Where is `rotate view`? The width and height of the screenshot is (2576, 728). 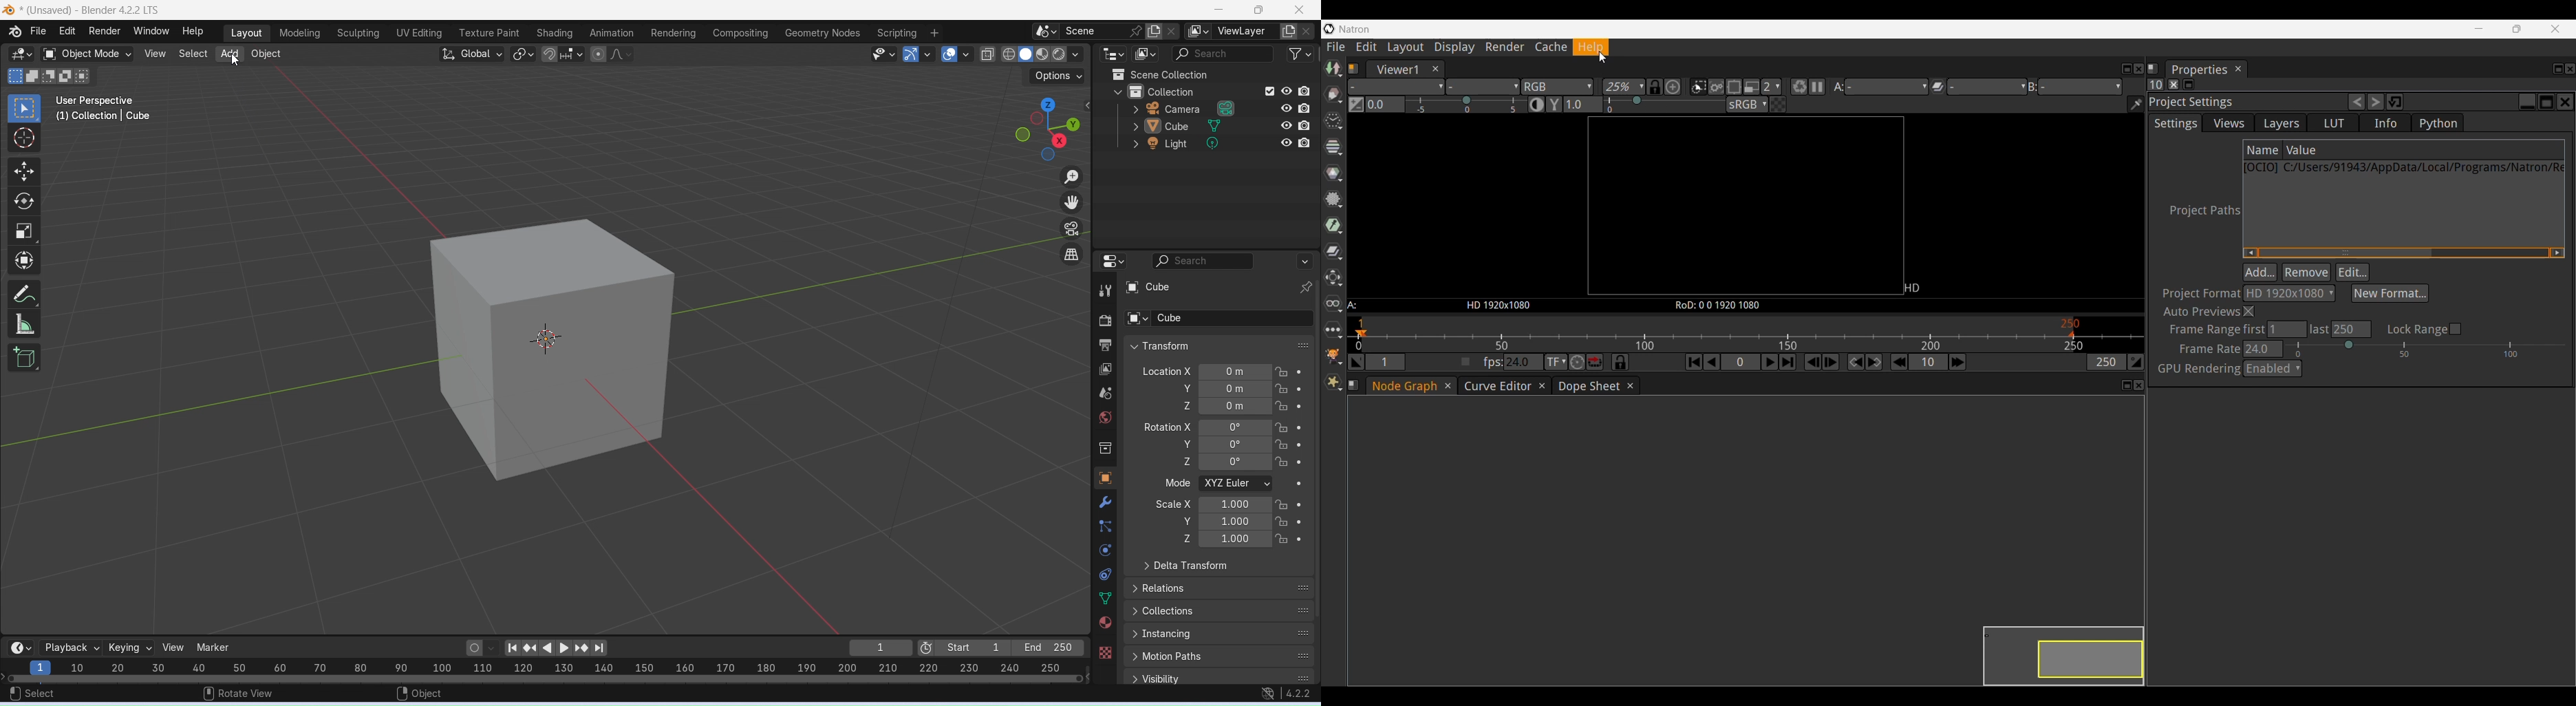
rotate view is located at coordinates (238, 692).